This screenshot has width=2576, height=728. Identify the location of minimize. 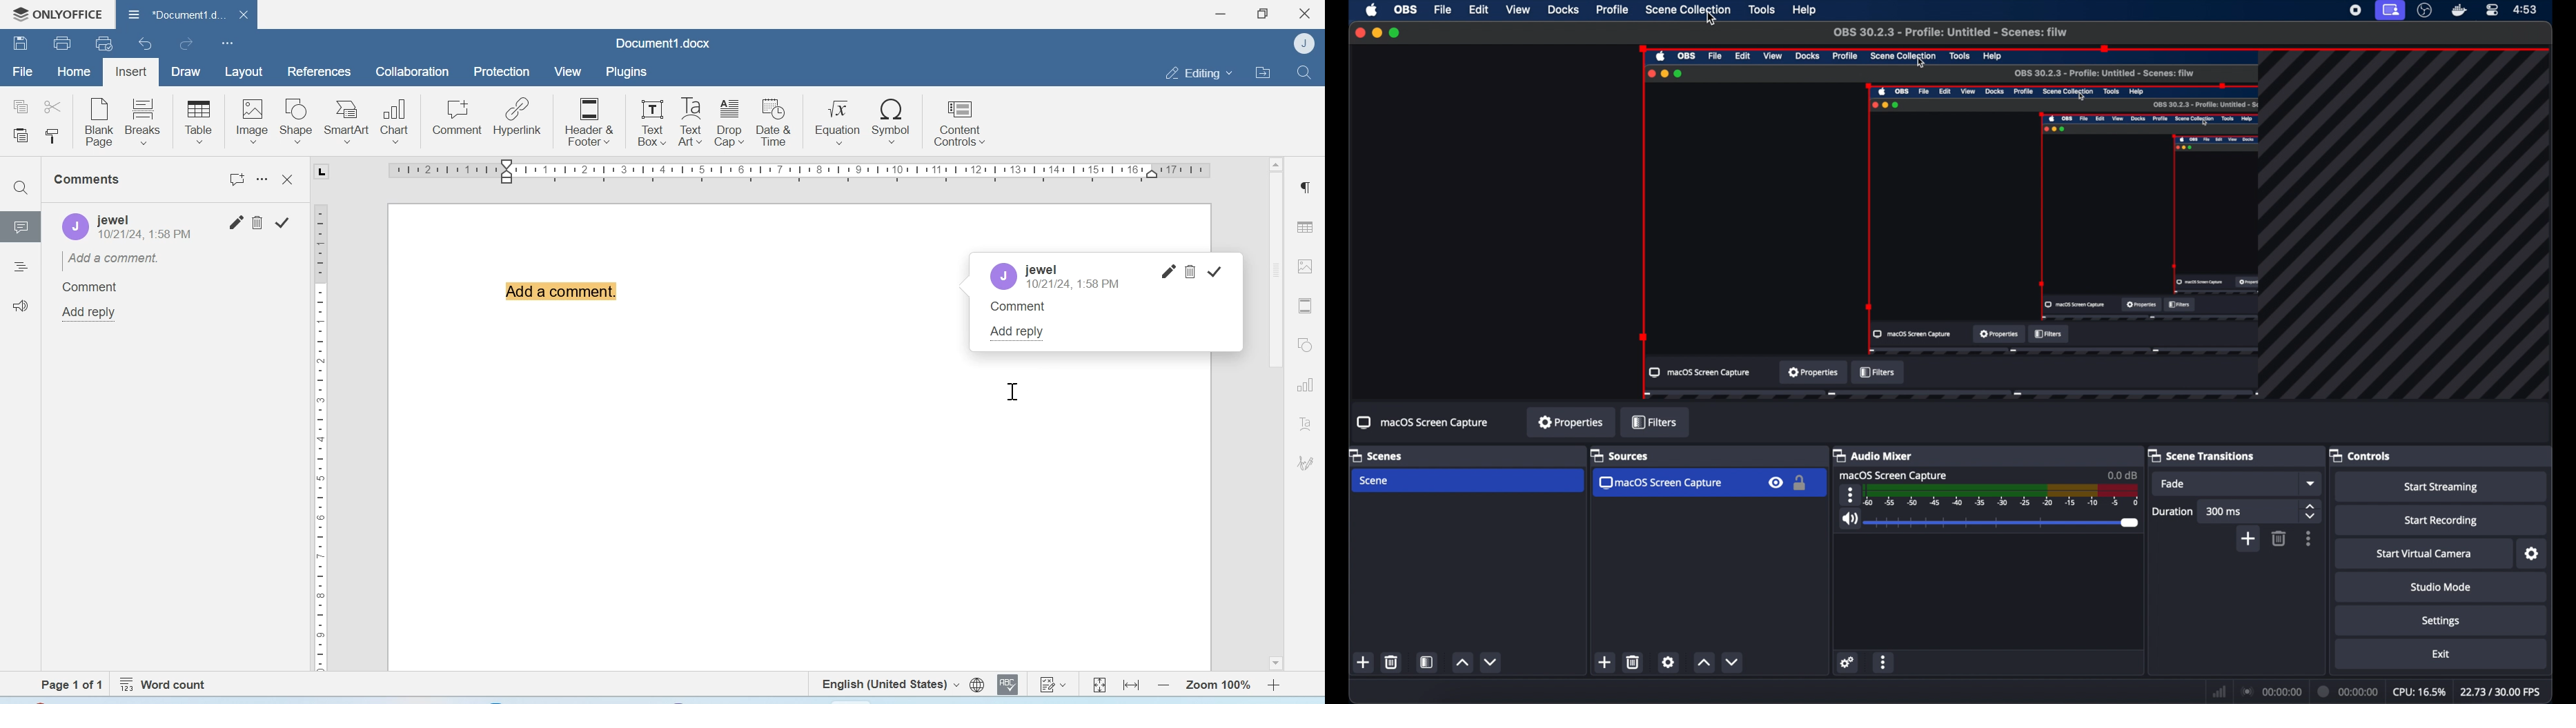
(1377, 33).